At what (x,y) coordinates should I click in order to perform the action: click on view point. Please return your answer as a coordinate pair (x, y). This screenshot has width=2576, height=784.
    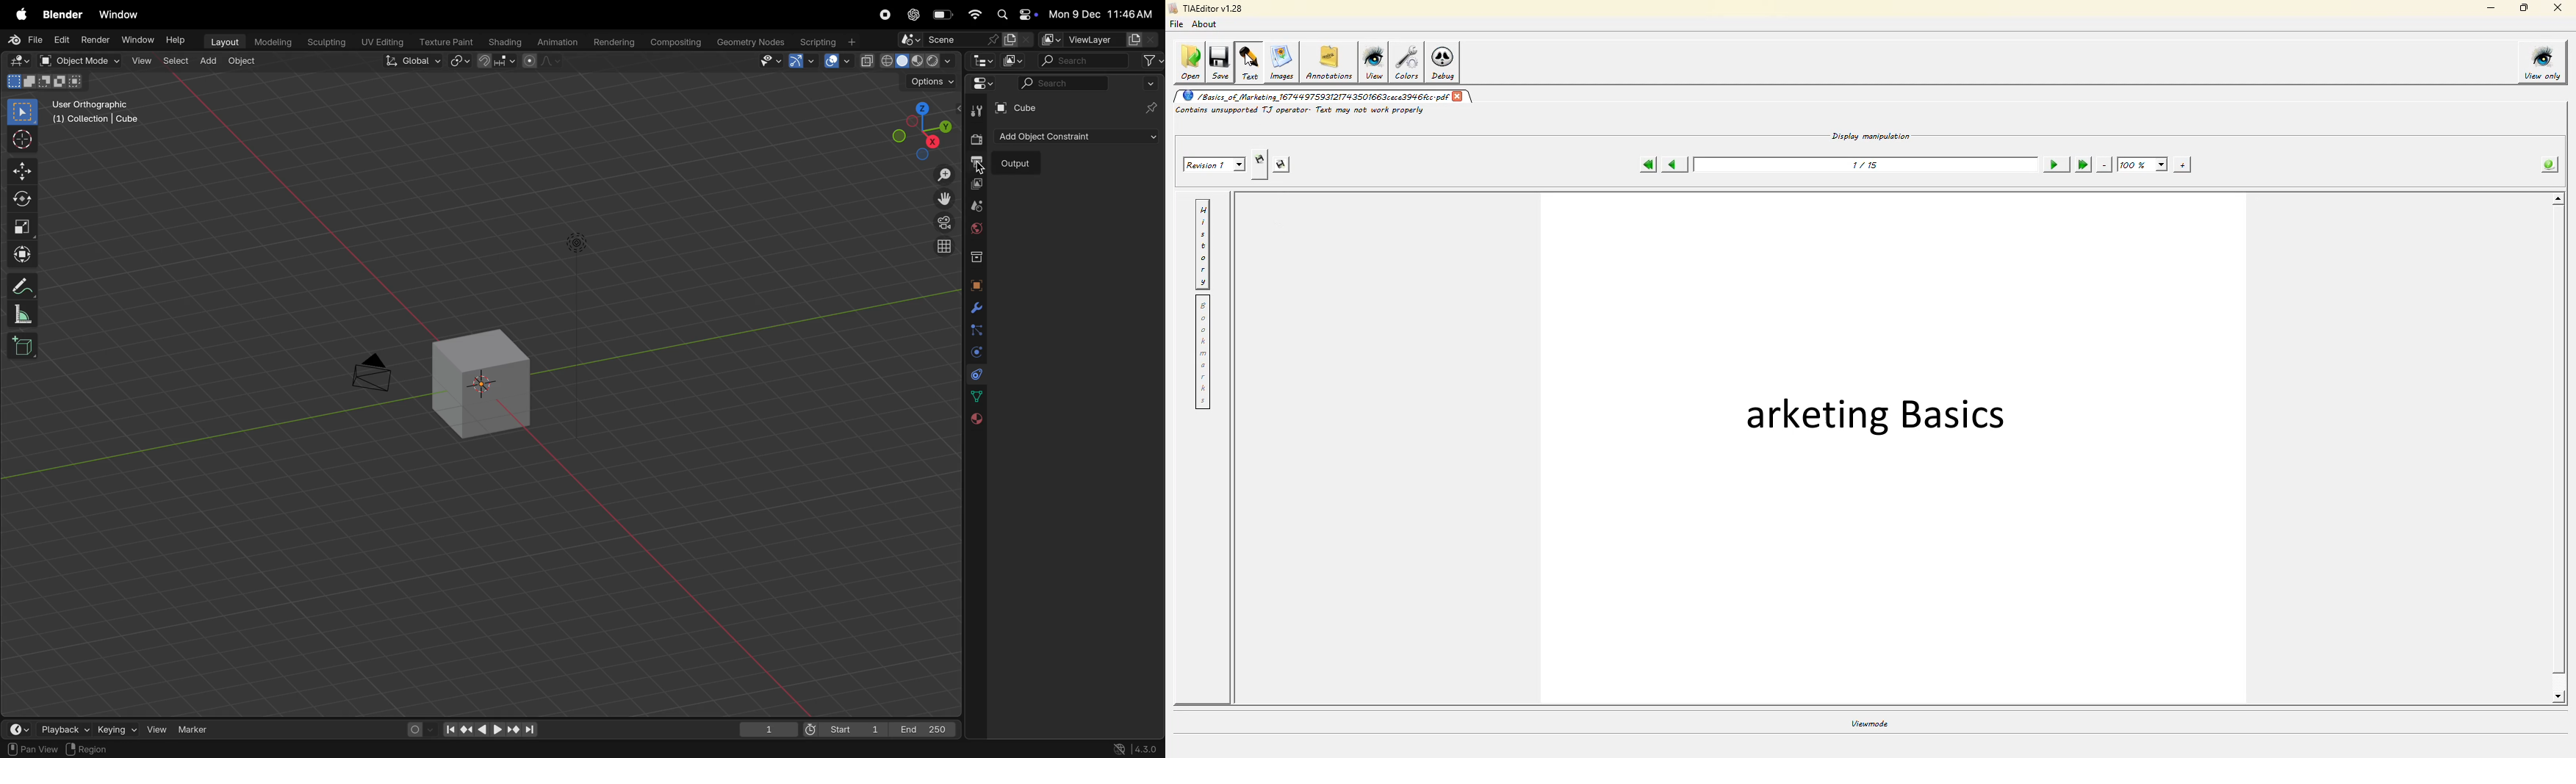
    Looking at the image, I should click on (924, 128).